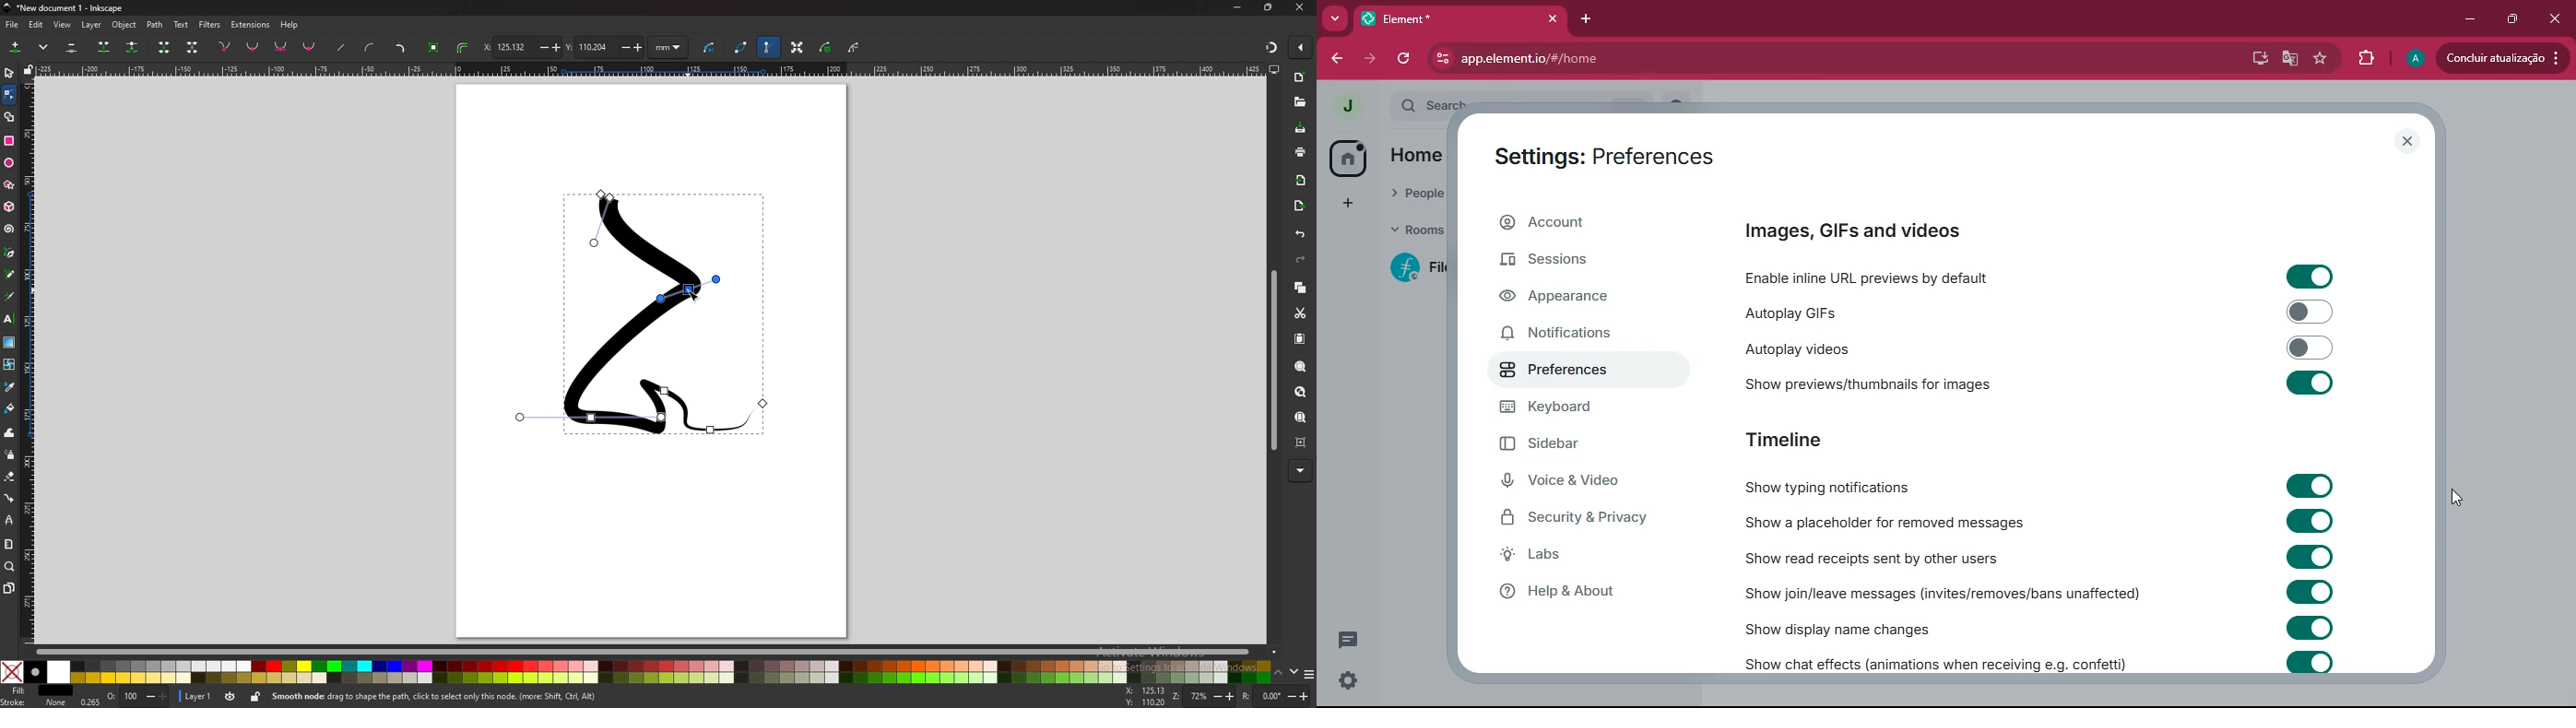 This screenshot has width=2576, height=728. I want to click on view, so click(64, 24).